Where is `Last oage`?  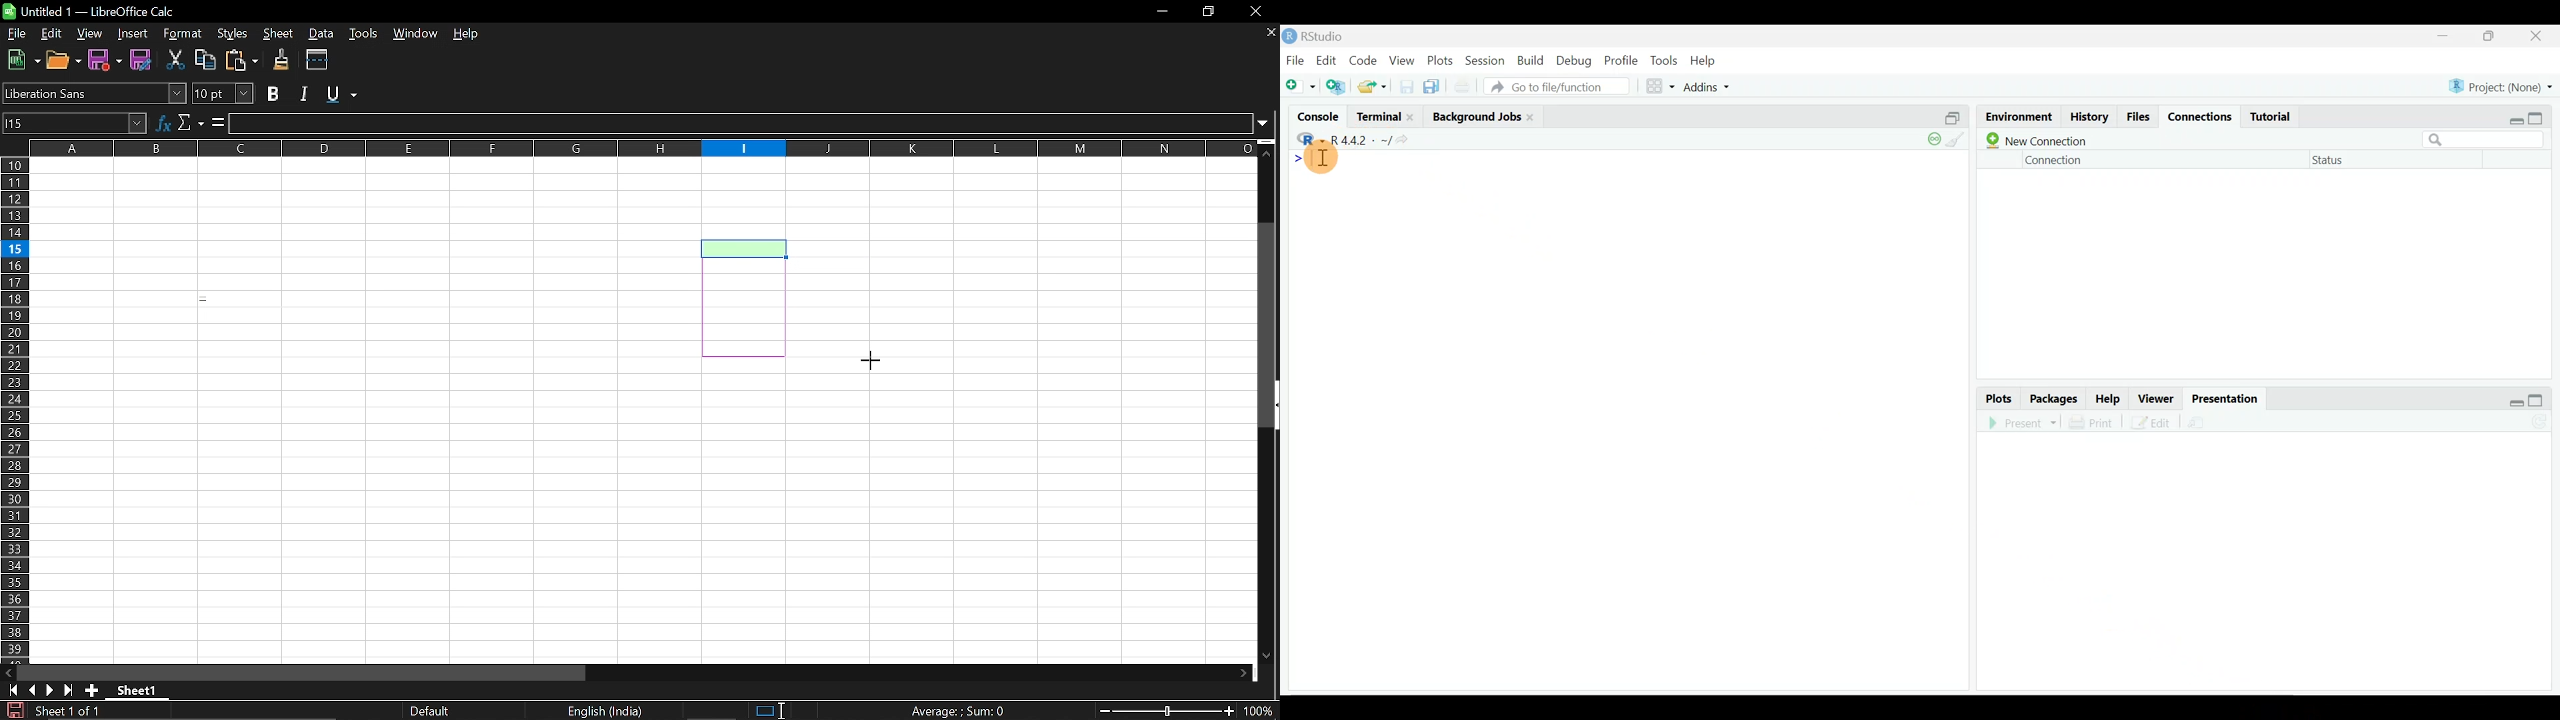 Last oage is located at coordinates (70, 691).